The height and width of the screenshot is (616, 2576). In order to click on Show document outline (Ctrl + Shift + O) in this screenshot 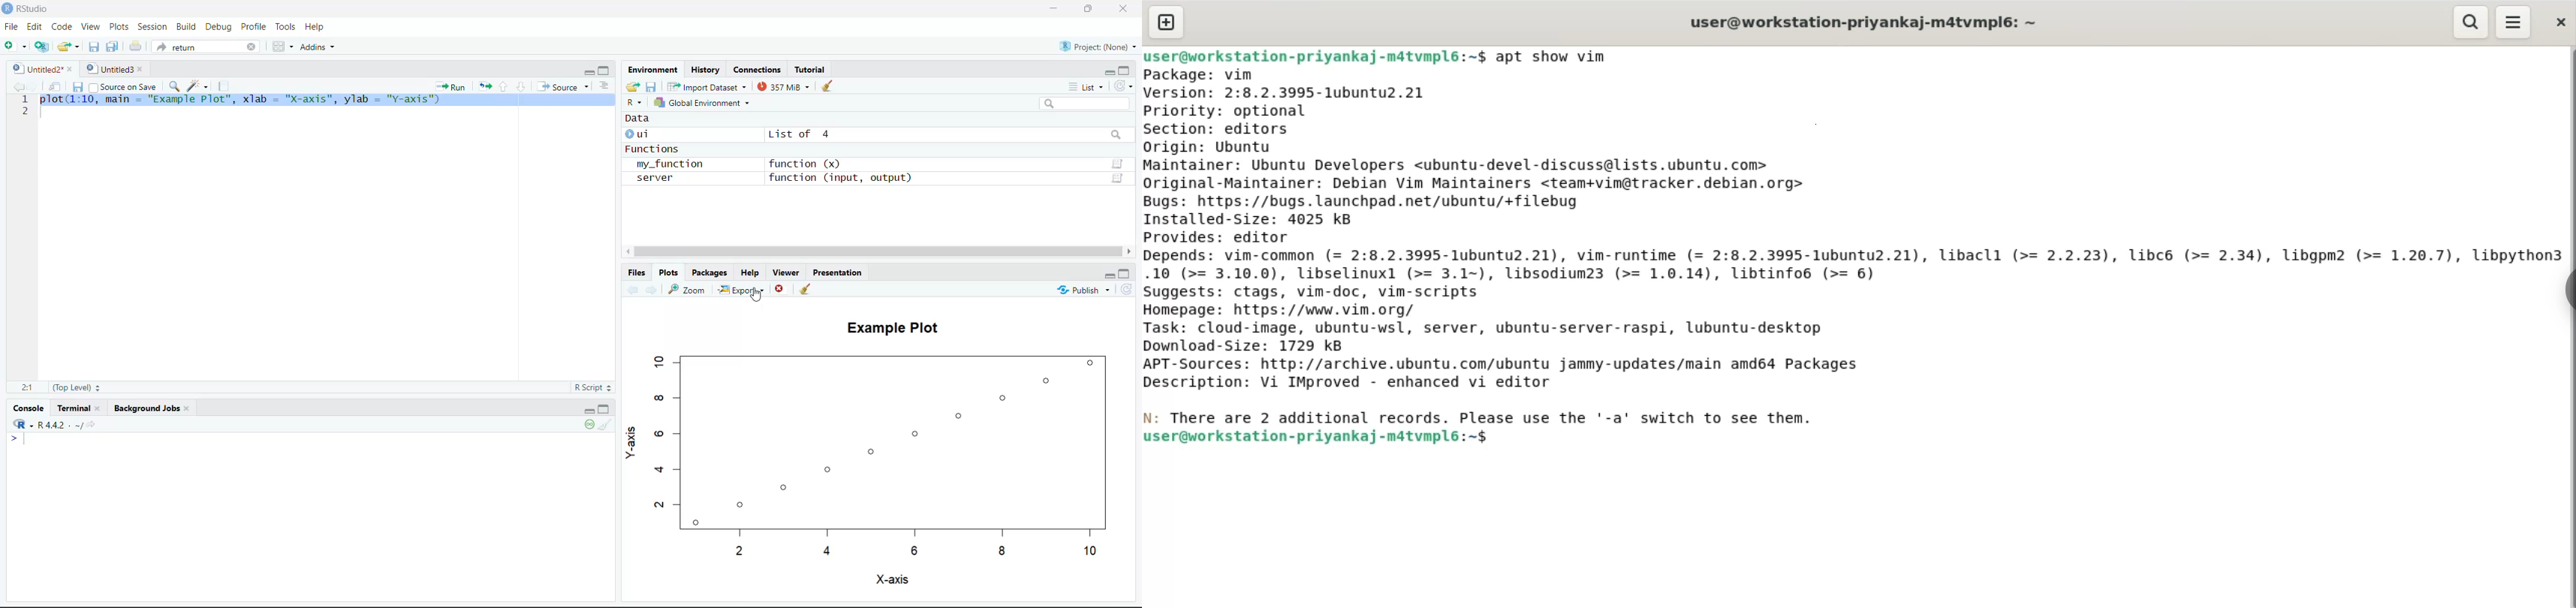, I will do `click(603, 85)`.